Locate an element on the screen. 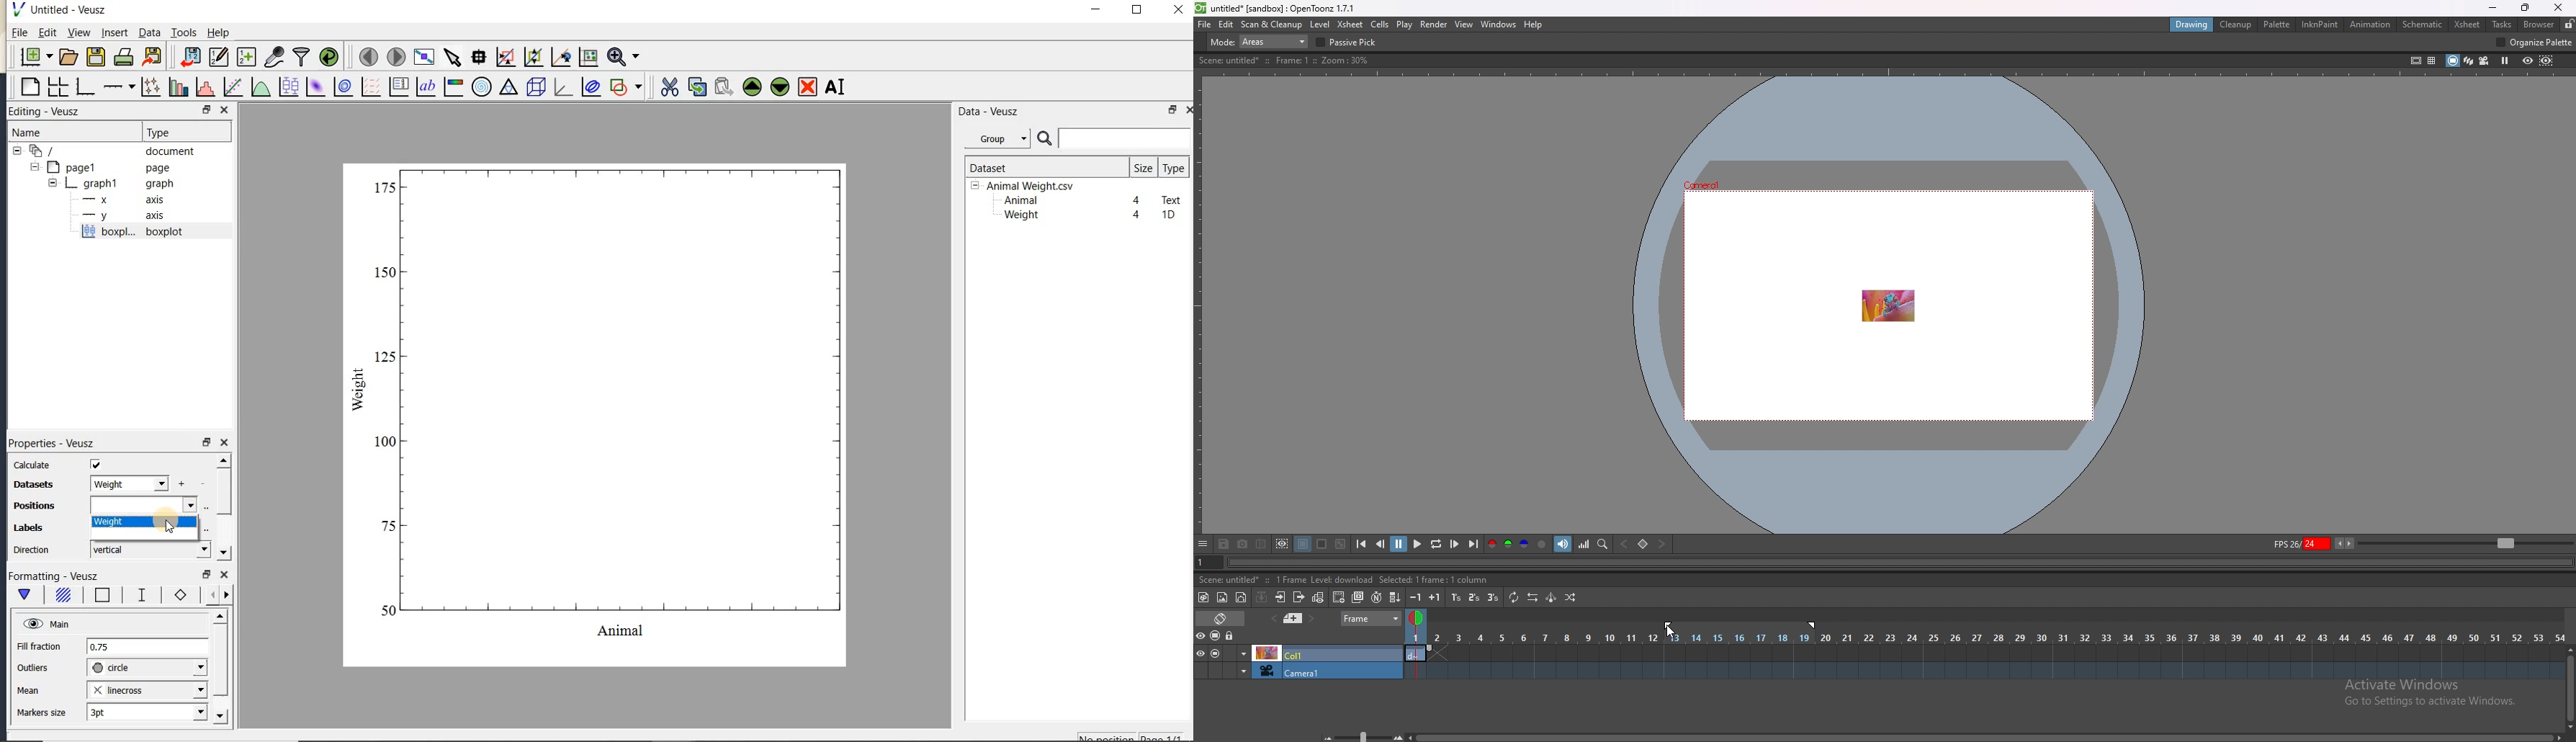  edit is located at coordinates (1226, 24).